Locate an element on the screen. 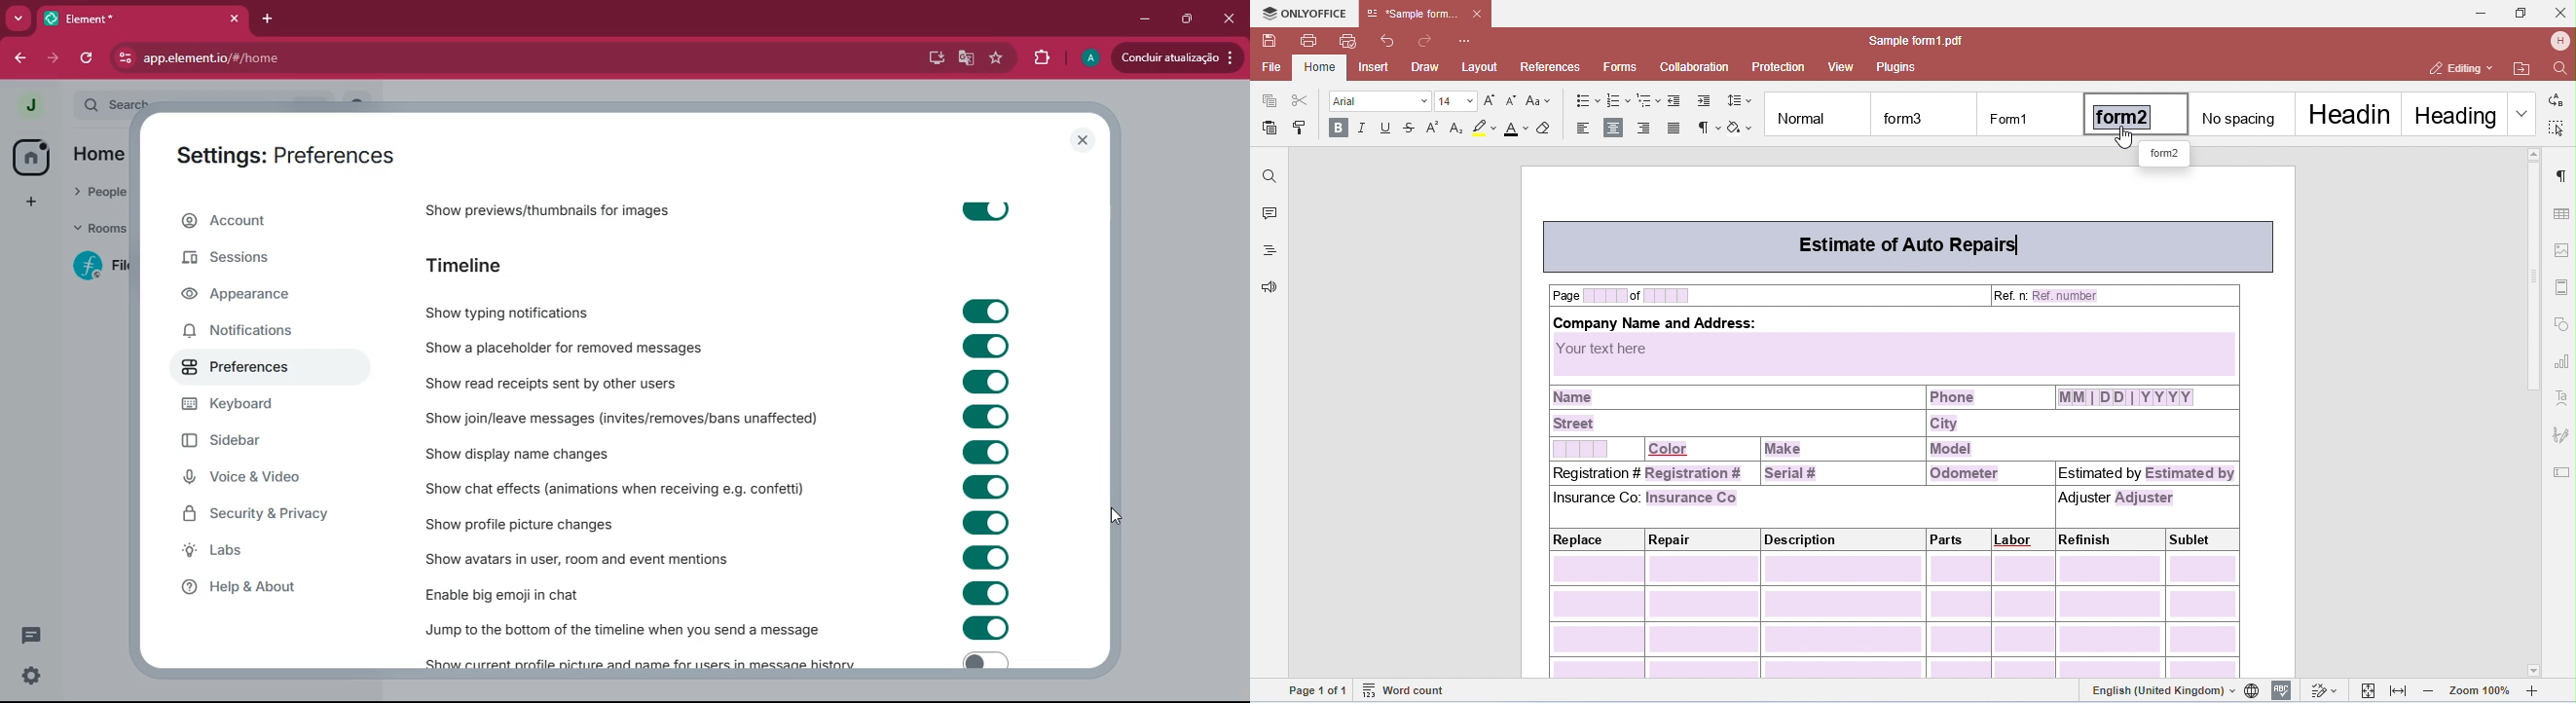 This screenshot has height=728, width=2576. back is located at coordinates (17, 58).